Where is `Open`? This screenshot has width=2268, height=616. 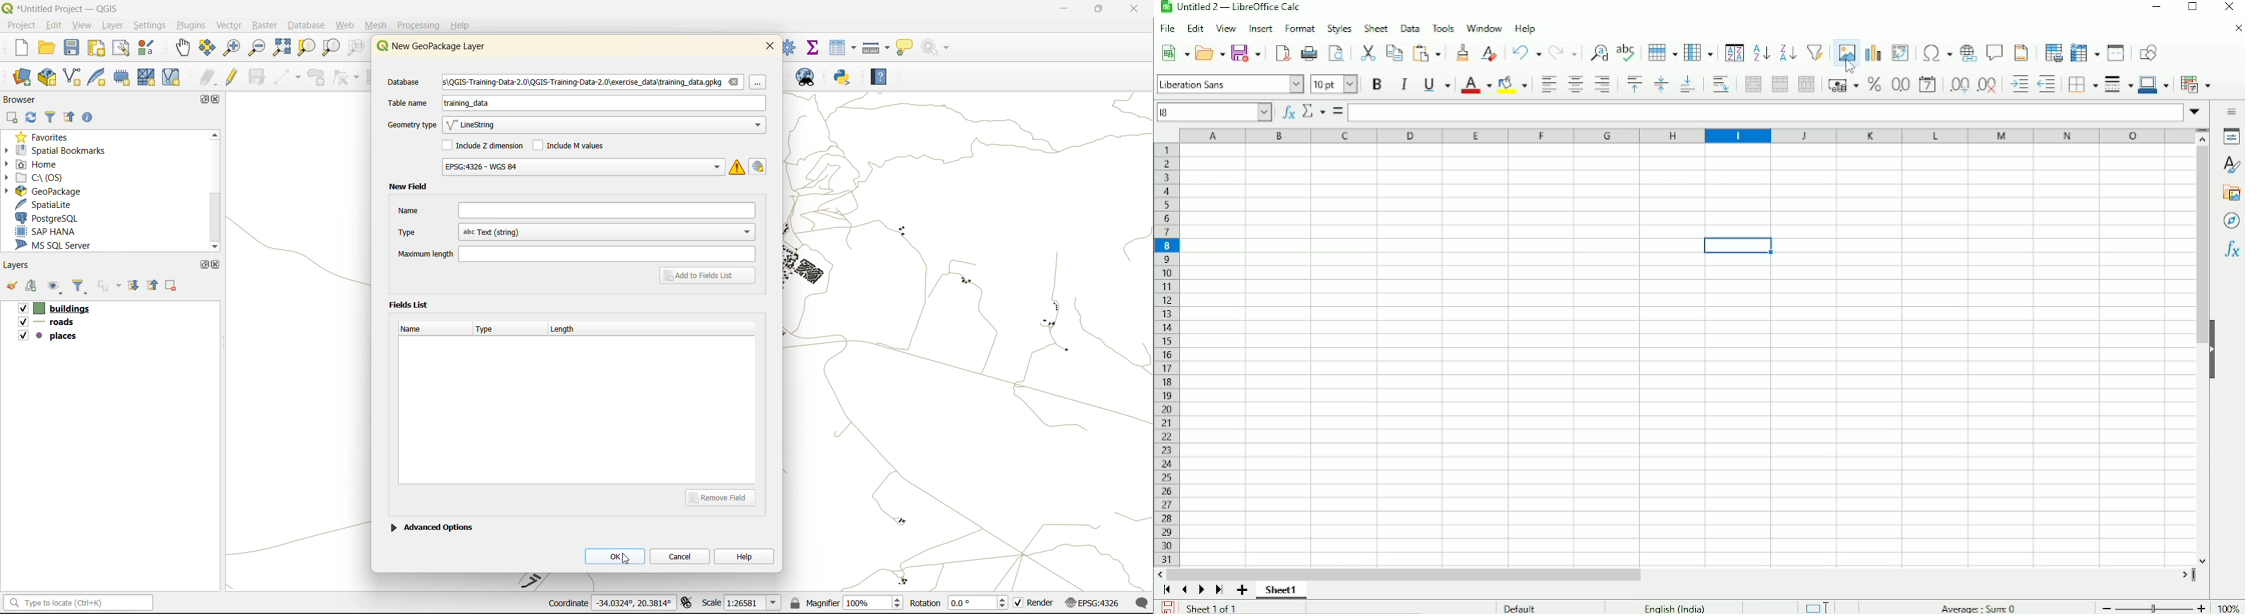
Open is located at coordinates (1208, 52).